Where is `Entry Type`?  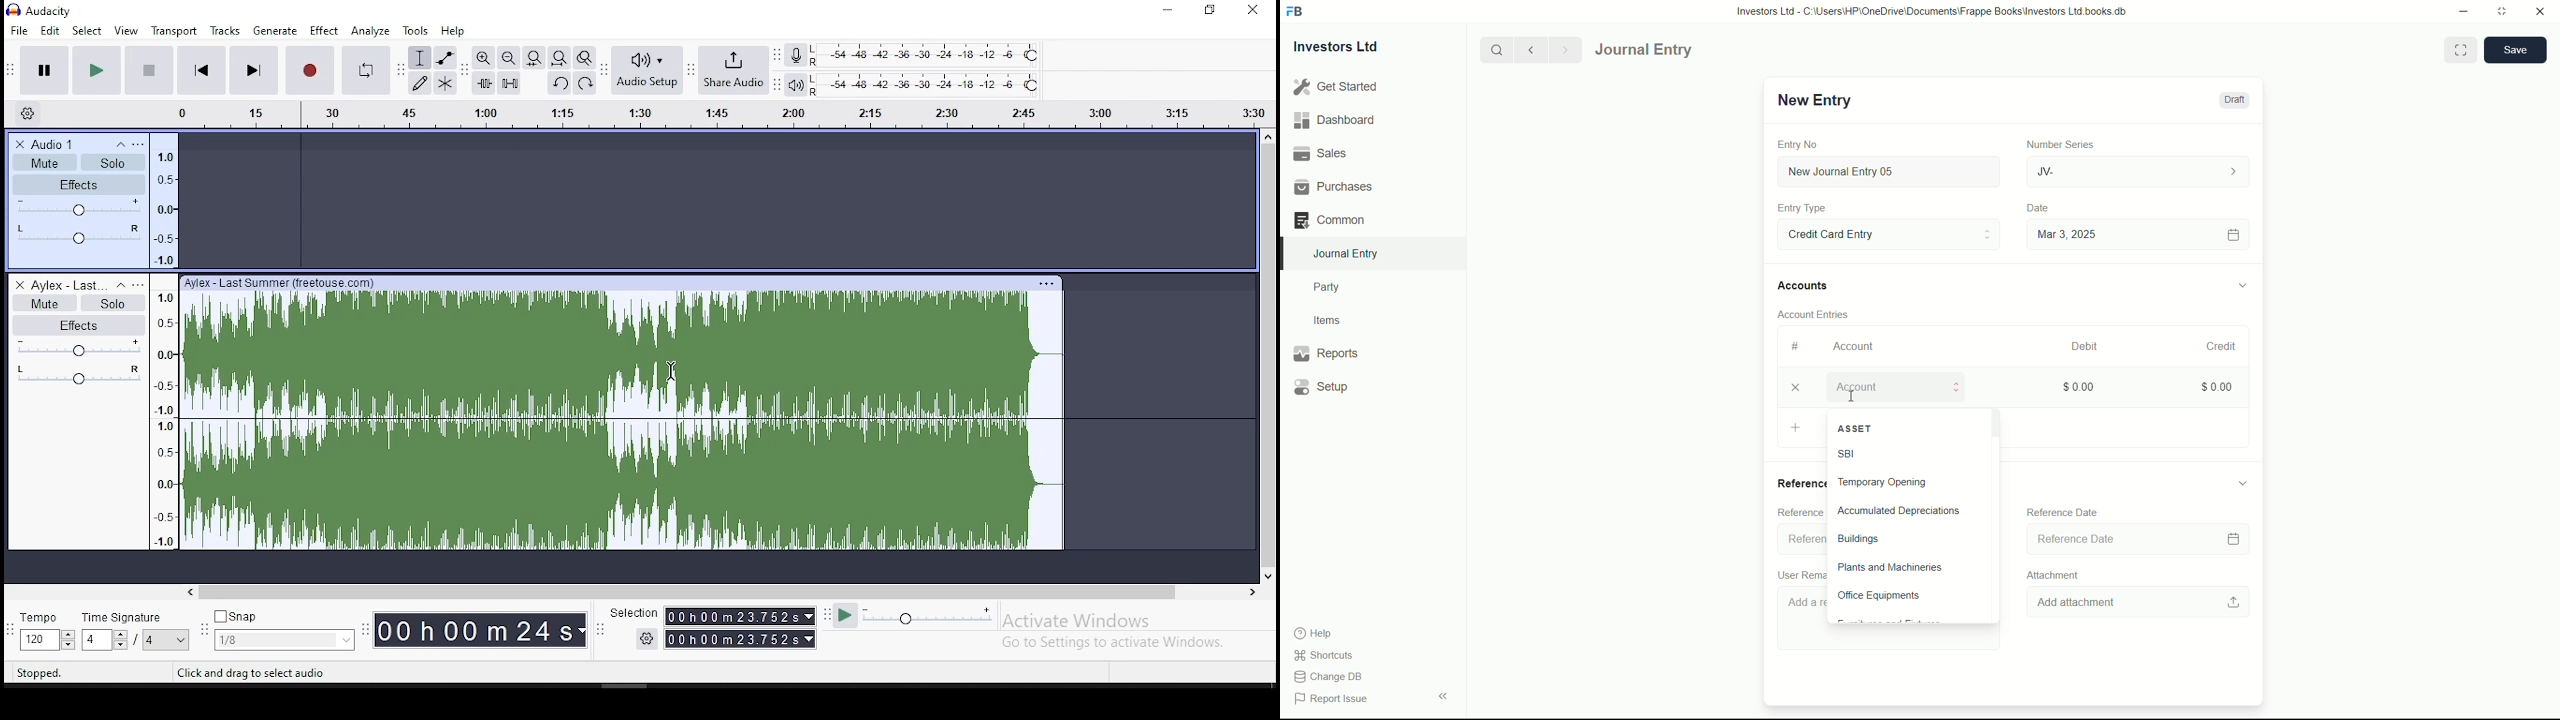 Entry Type is located at coordinates (1802, 208).